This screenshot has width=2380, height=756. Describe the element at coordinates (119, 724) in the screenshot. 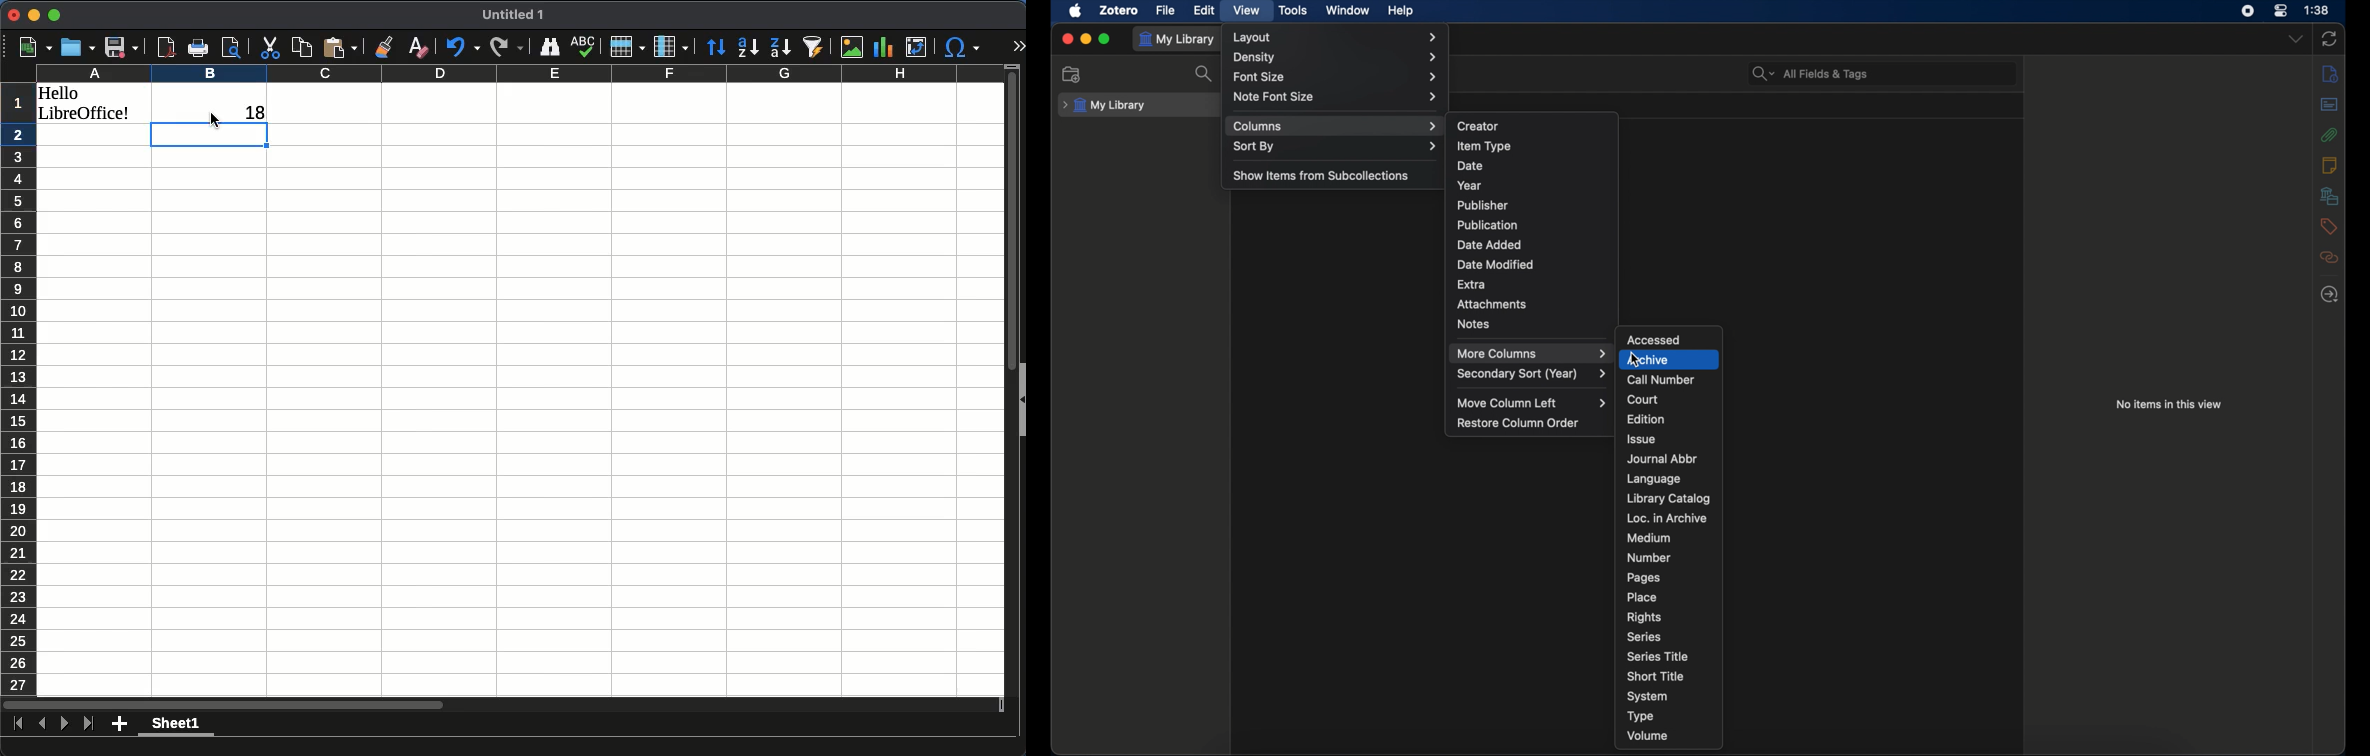

I see `add sheet` at that location.